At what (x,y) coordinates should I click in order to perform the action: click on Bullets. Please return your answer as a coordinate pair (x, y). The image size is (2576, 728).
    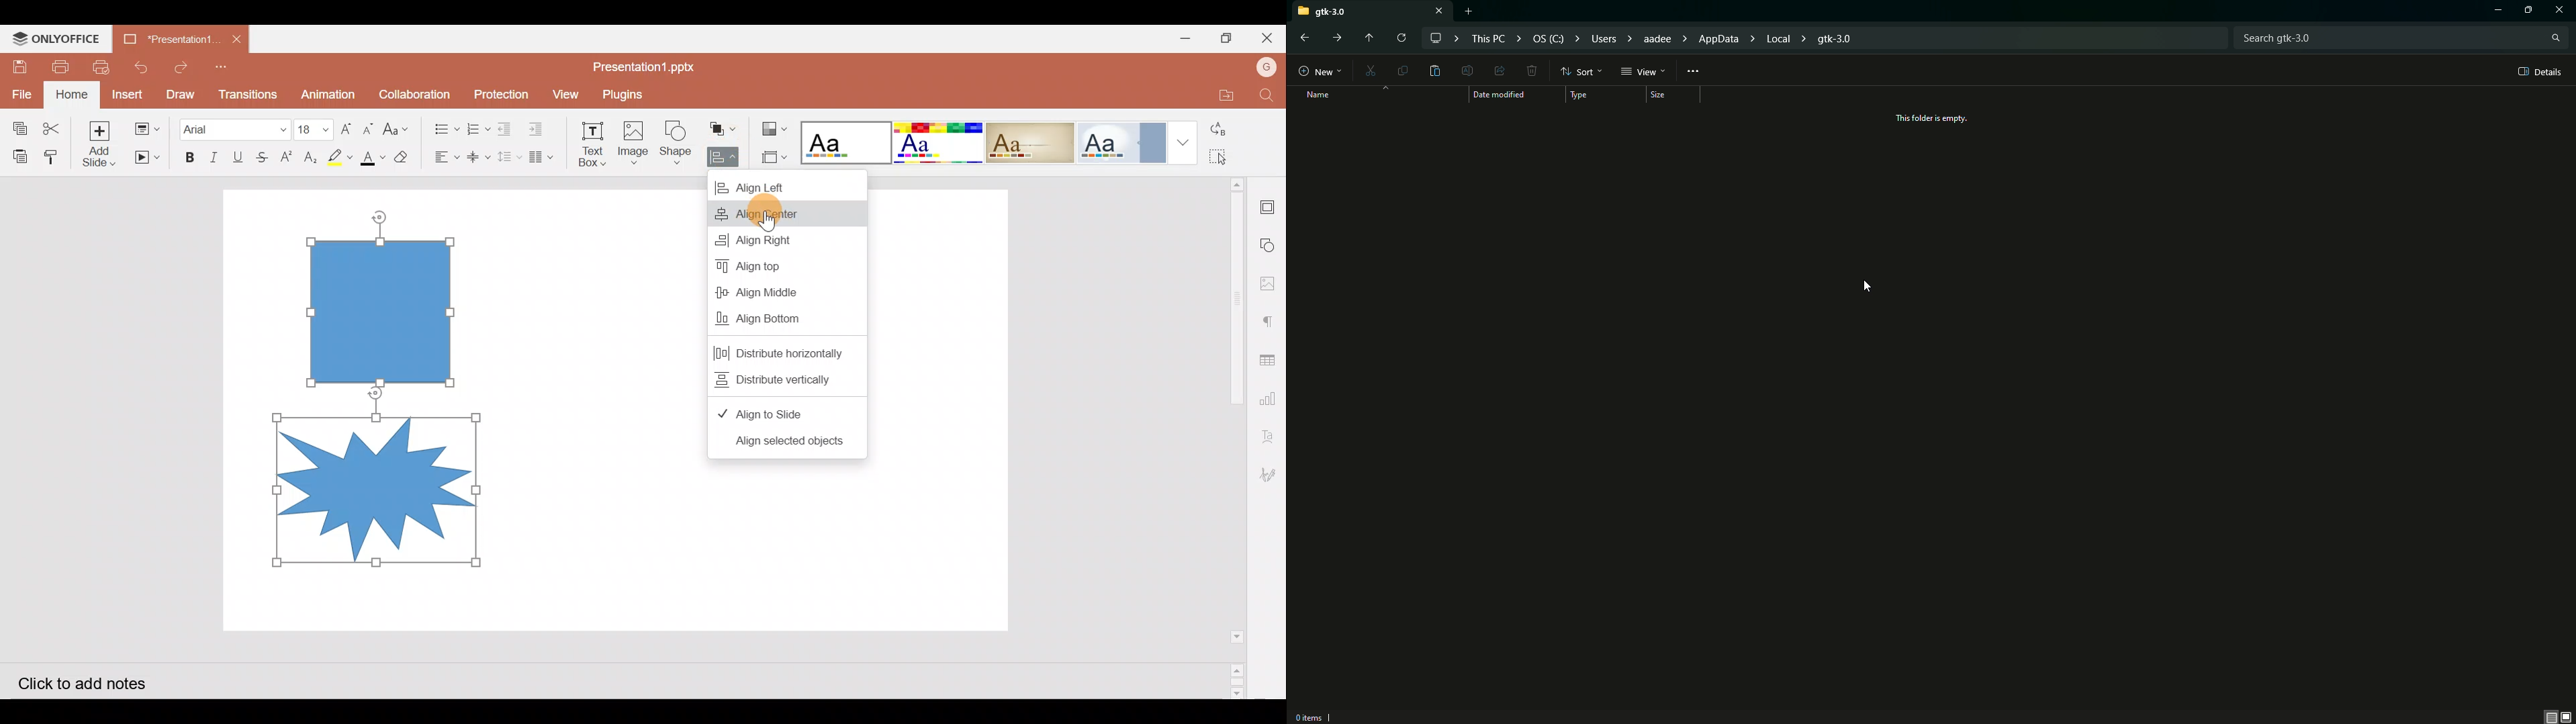
    Looking at the image, I should click on (442, 125).